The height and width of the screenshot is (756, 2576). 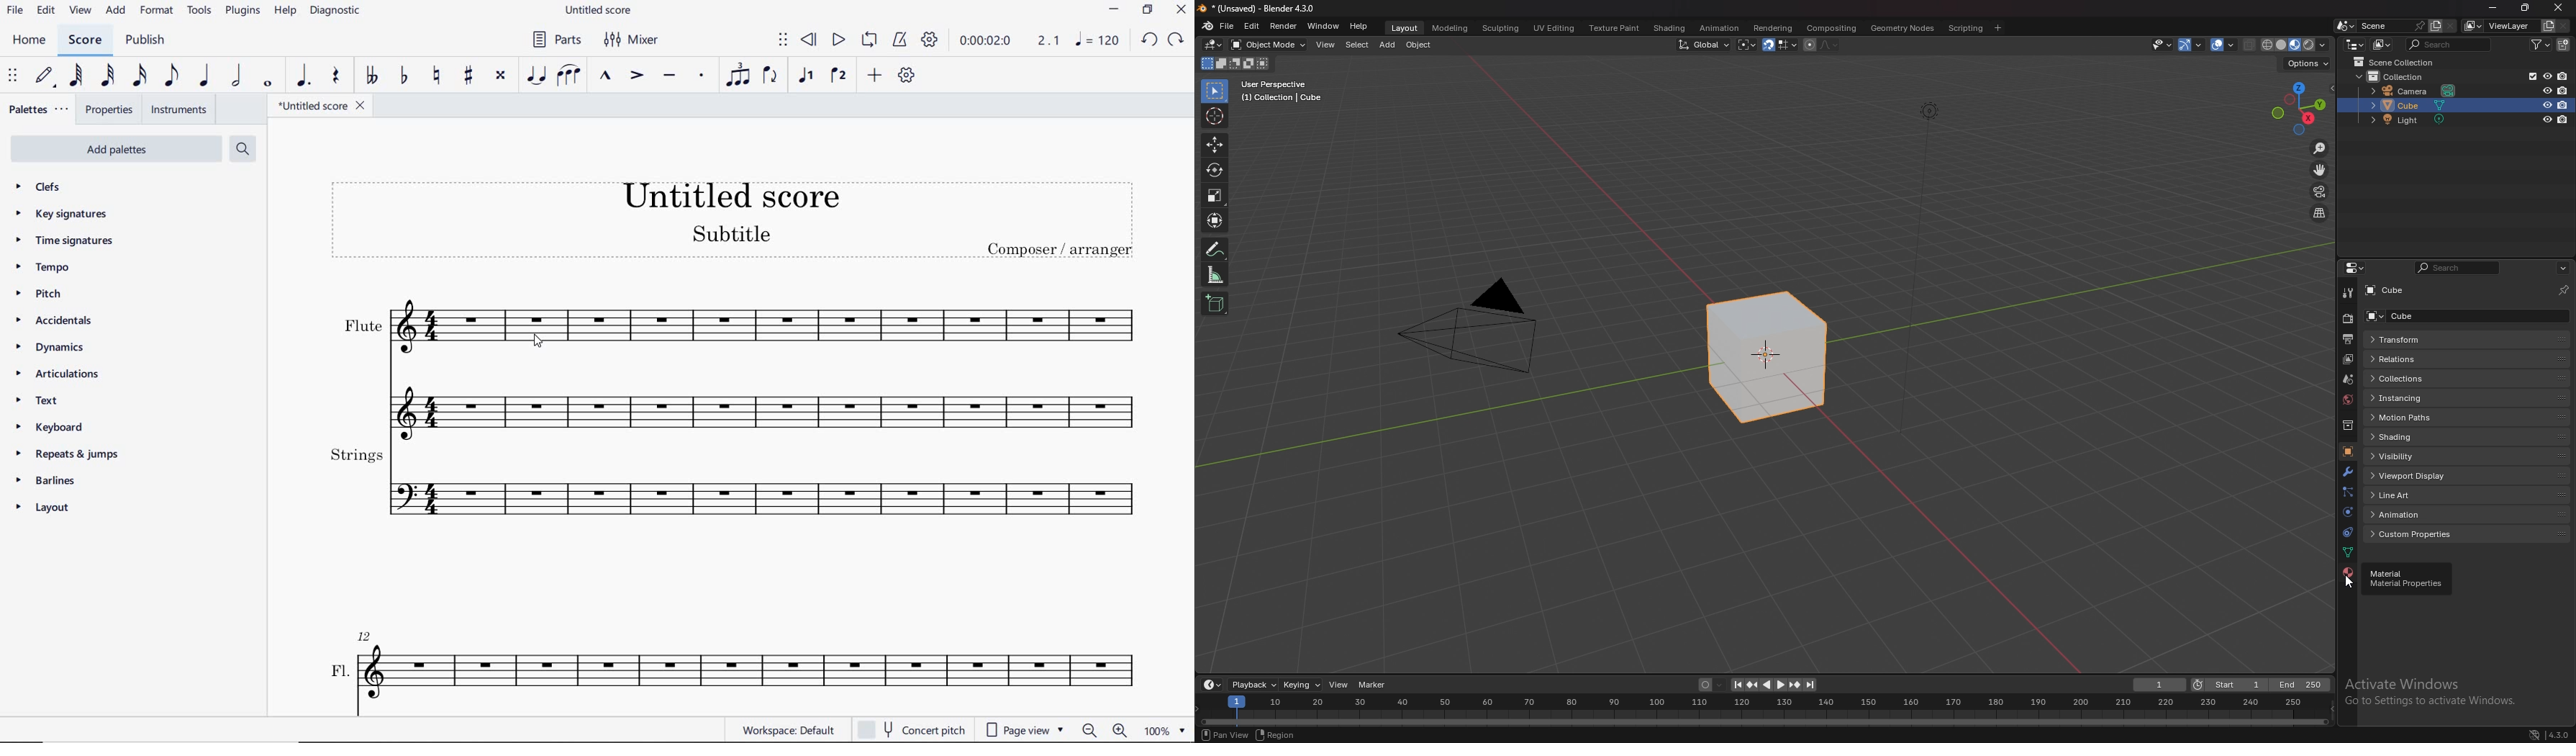 I want to click on tie, so click(x=536, y=75).